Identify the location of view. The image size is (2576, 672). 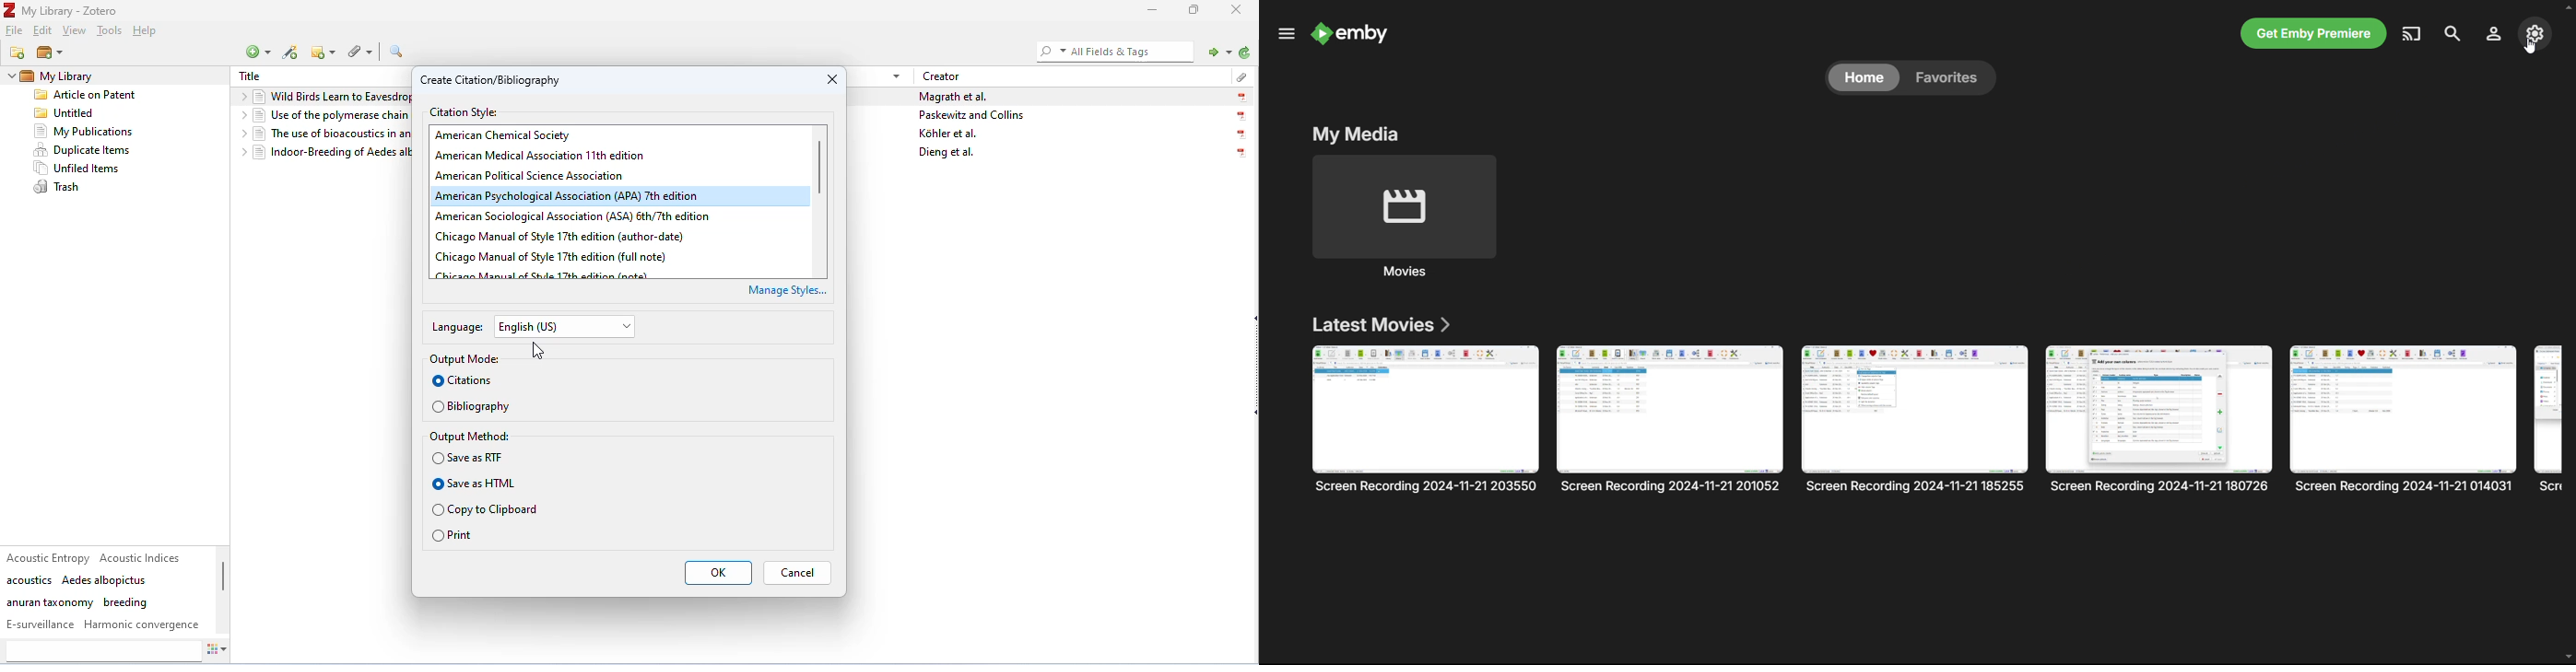
(76, 32).